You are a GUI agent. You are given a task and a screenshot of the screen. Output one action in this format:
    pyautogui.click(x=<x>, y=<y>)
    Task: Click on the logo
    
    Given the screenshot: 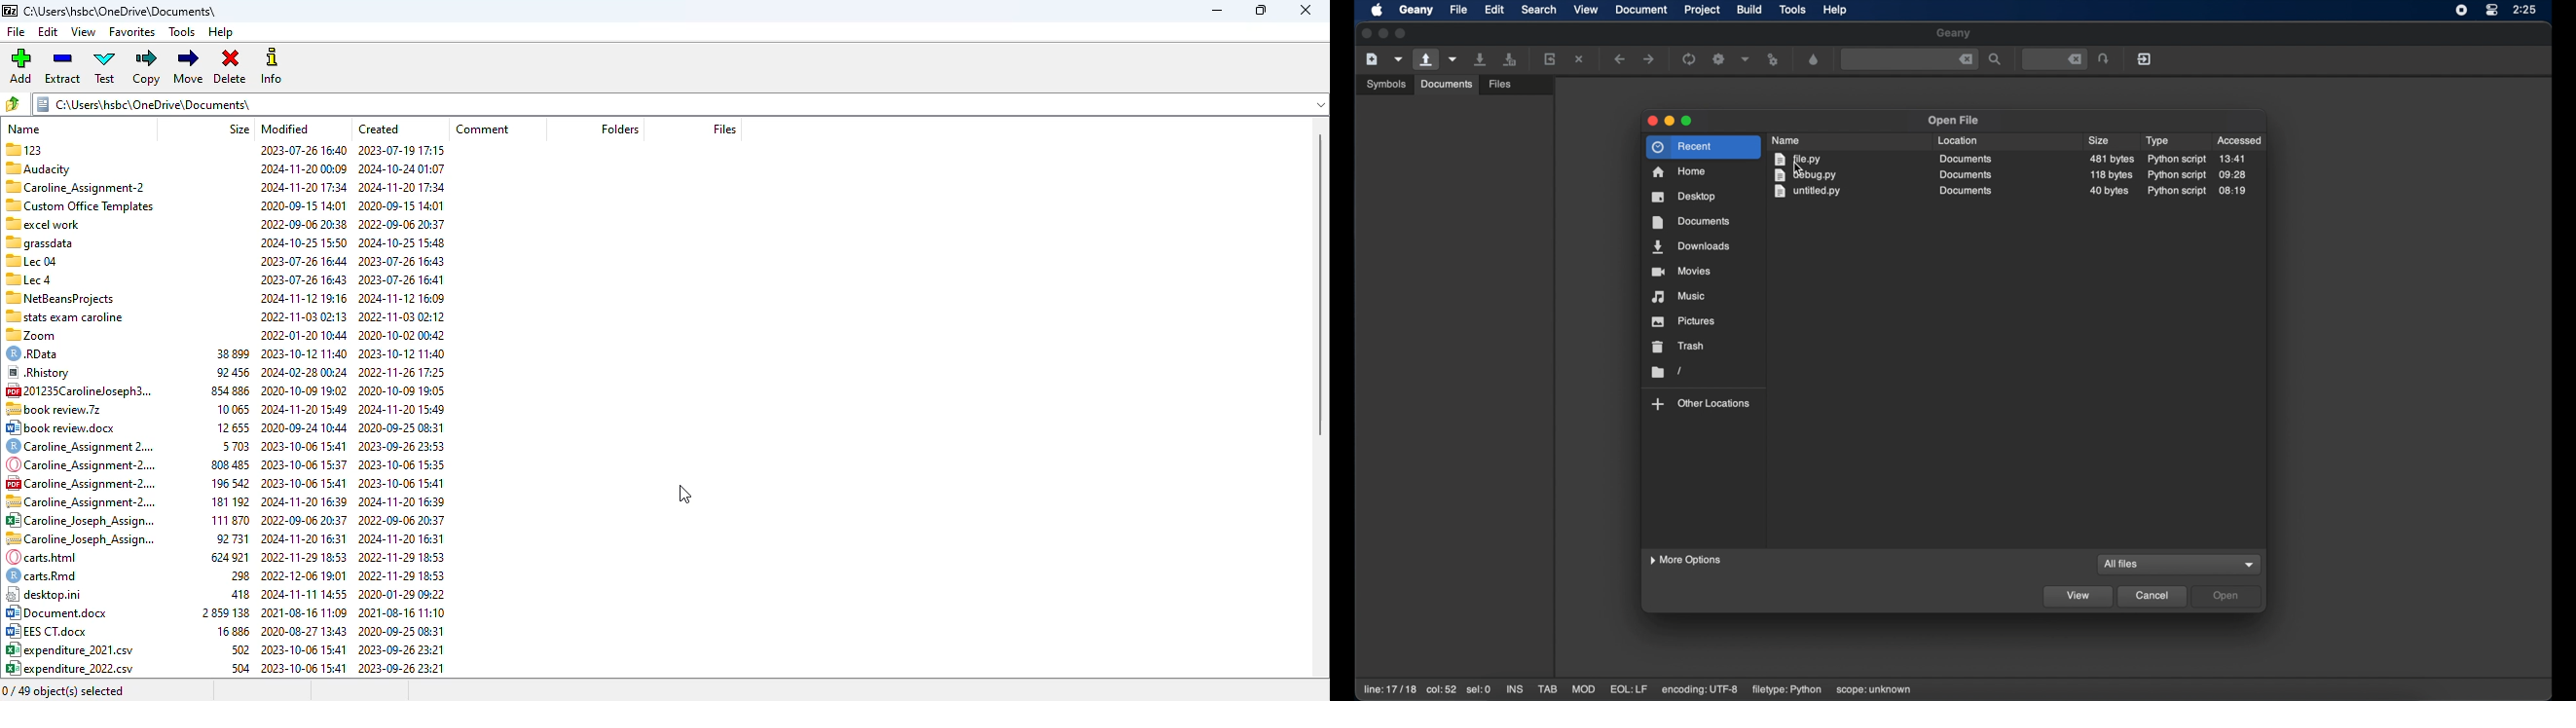 What is the action you would take?
    pyautogui.click(x=9, y=11)
    